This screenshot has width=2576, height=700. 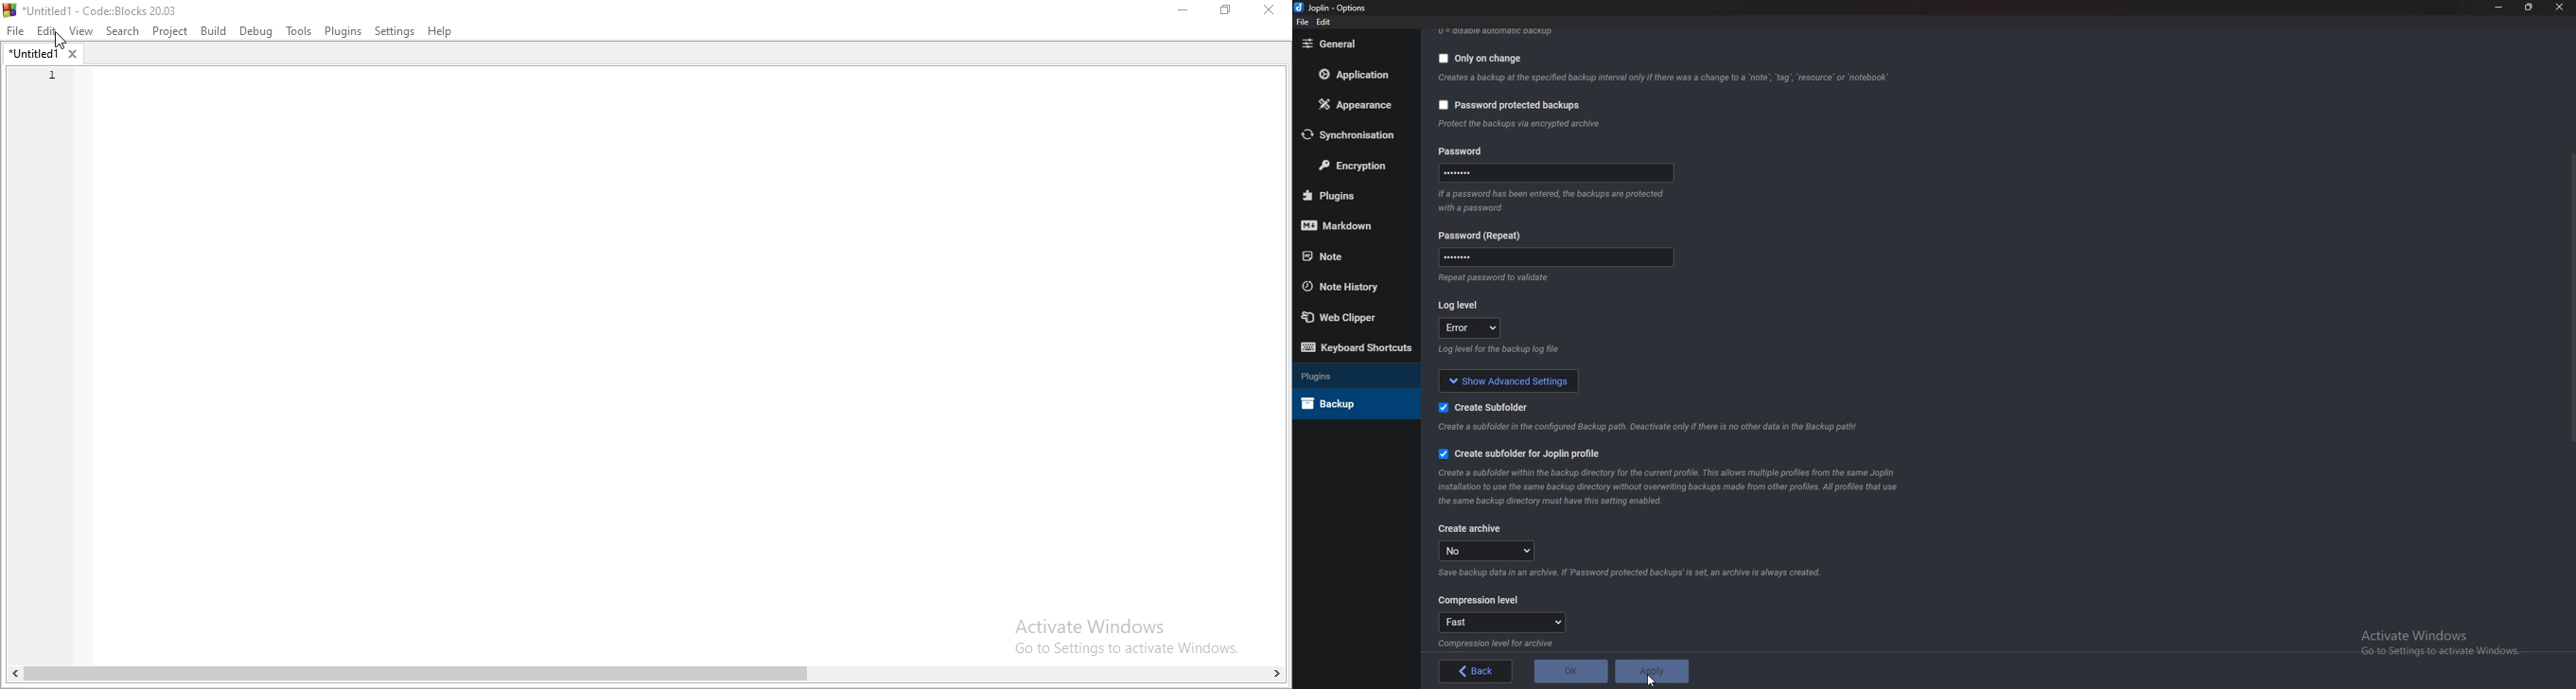 What do you see at coordinates (1553, 260) in the screenshot?
I see `Password` at bounding box center [1553, 260].